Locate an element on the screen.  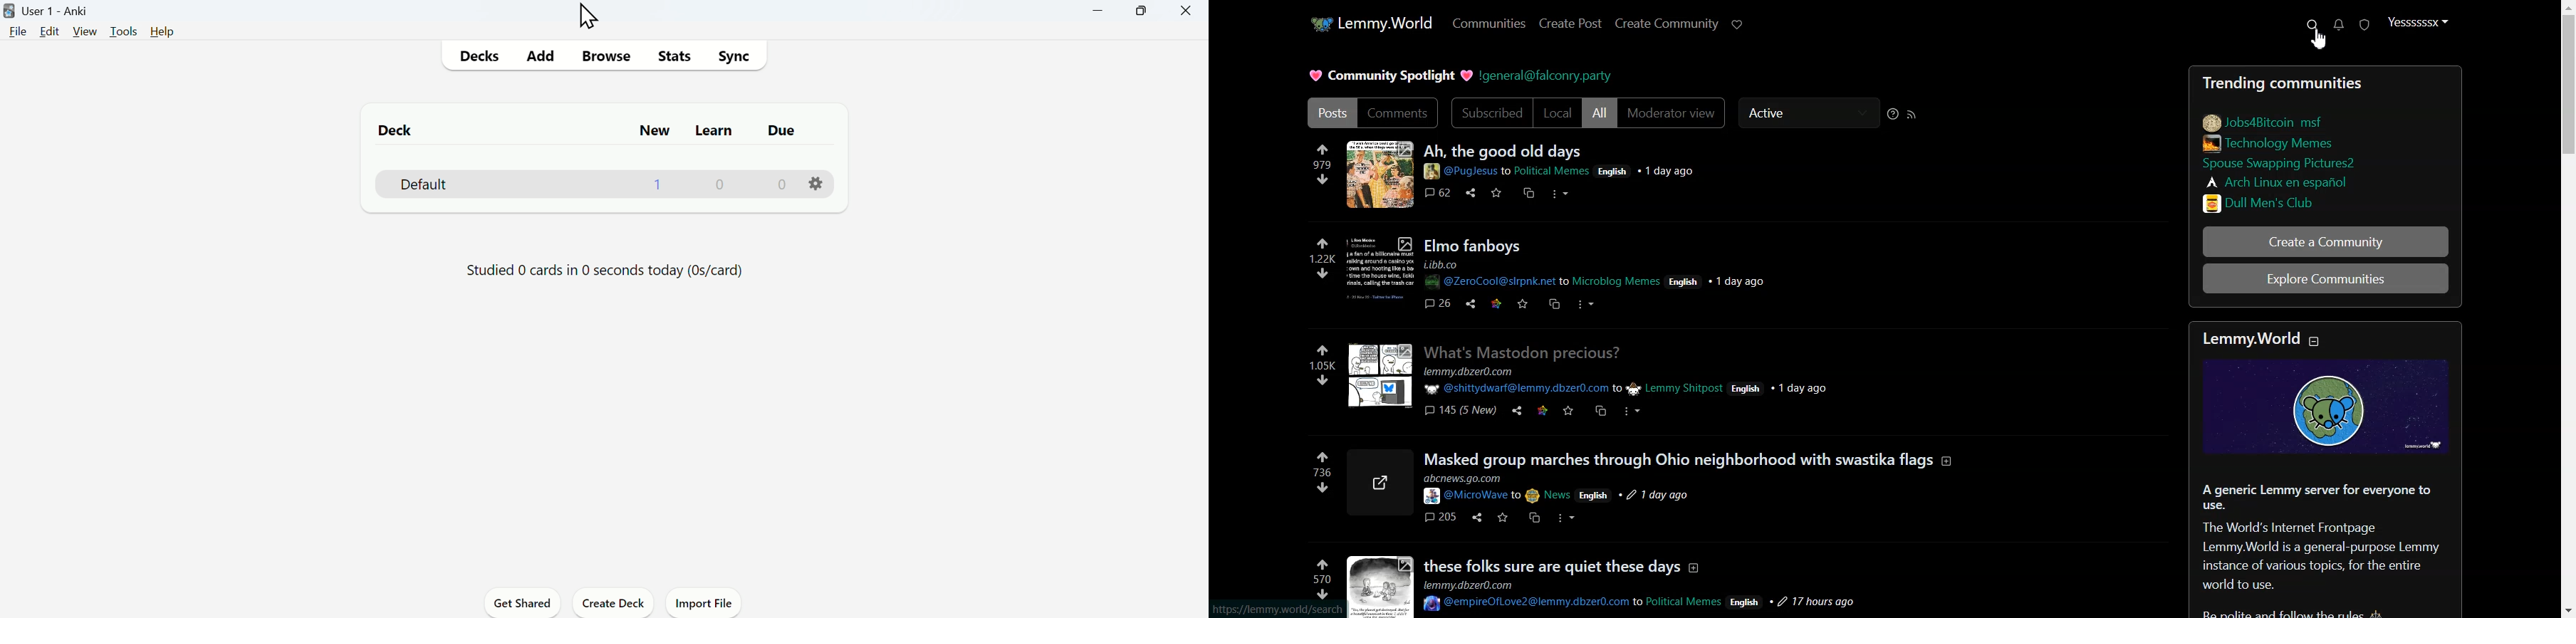
Deck is located at coordinates (397, 130).